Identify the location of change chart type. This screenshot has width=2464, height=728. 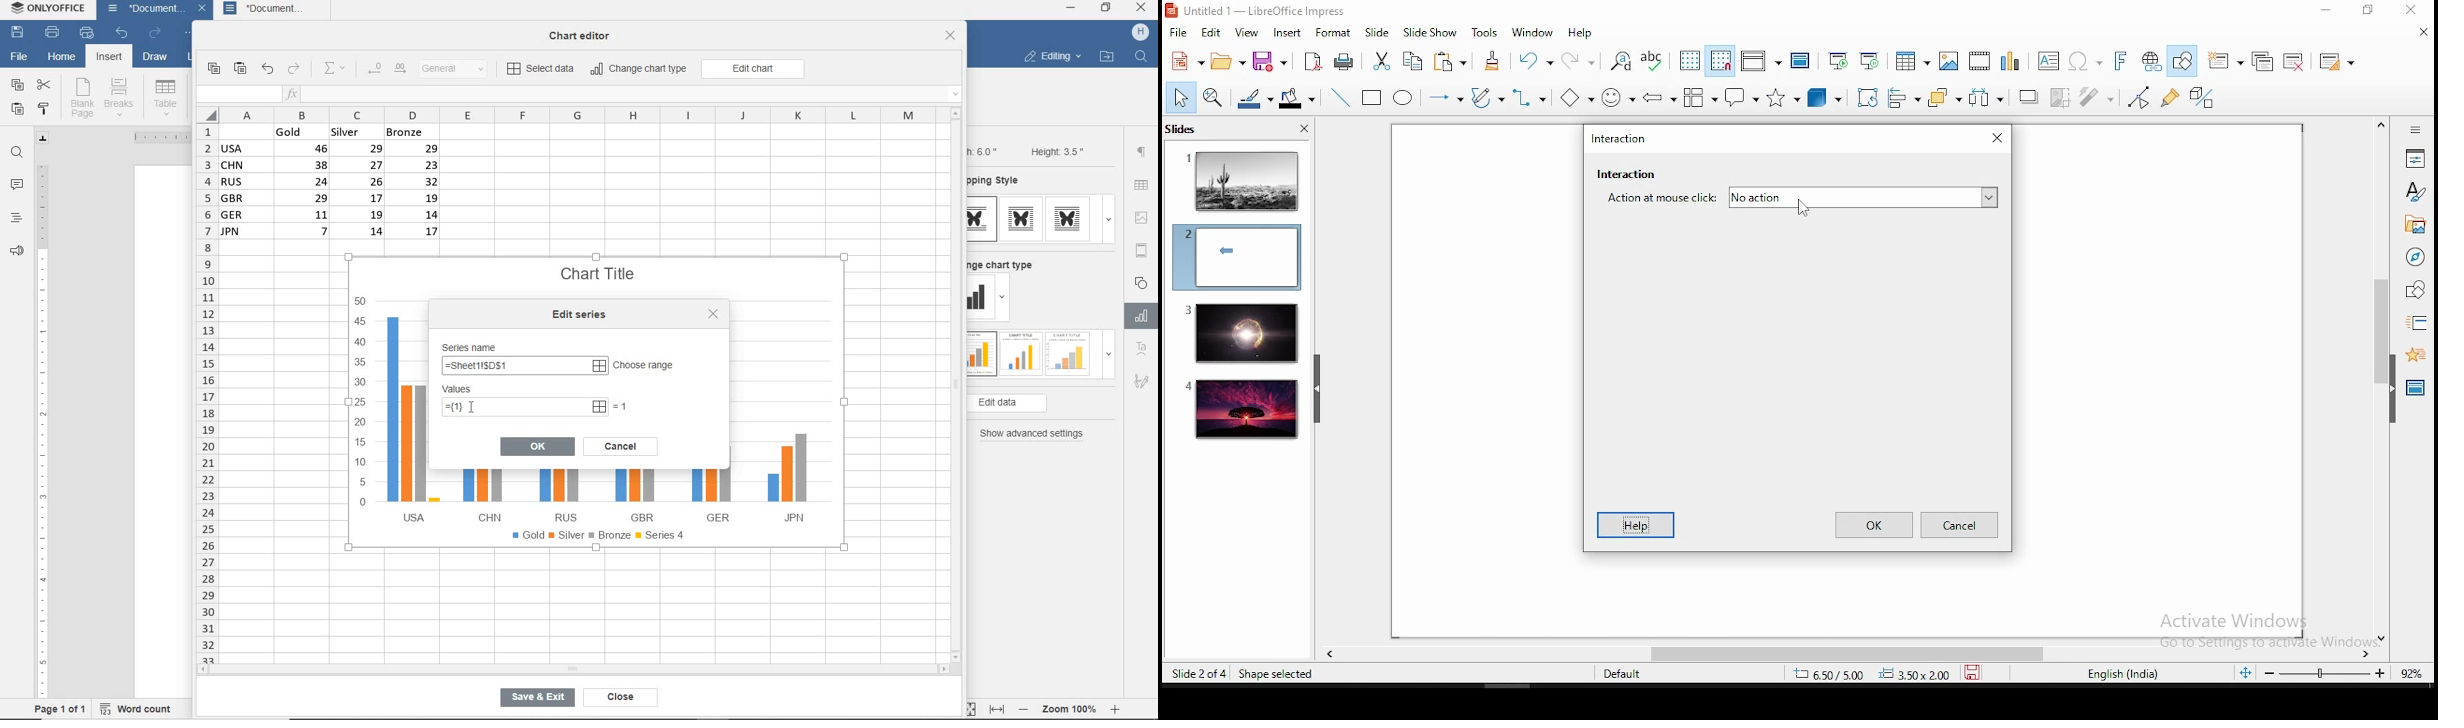
(1006, 263).